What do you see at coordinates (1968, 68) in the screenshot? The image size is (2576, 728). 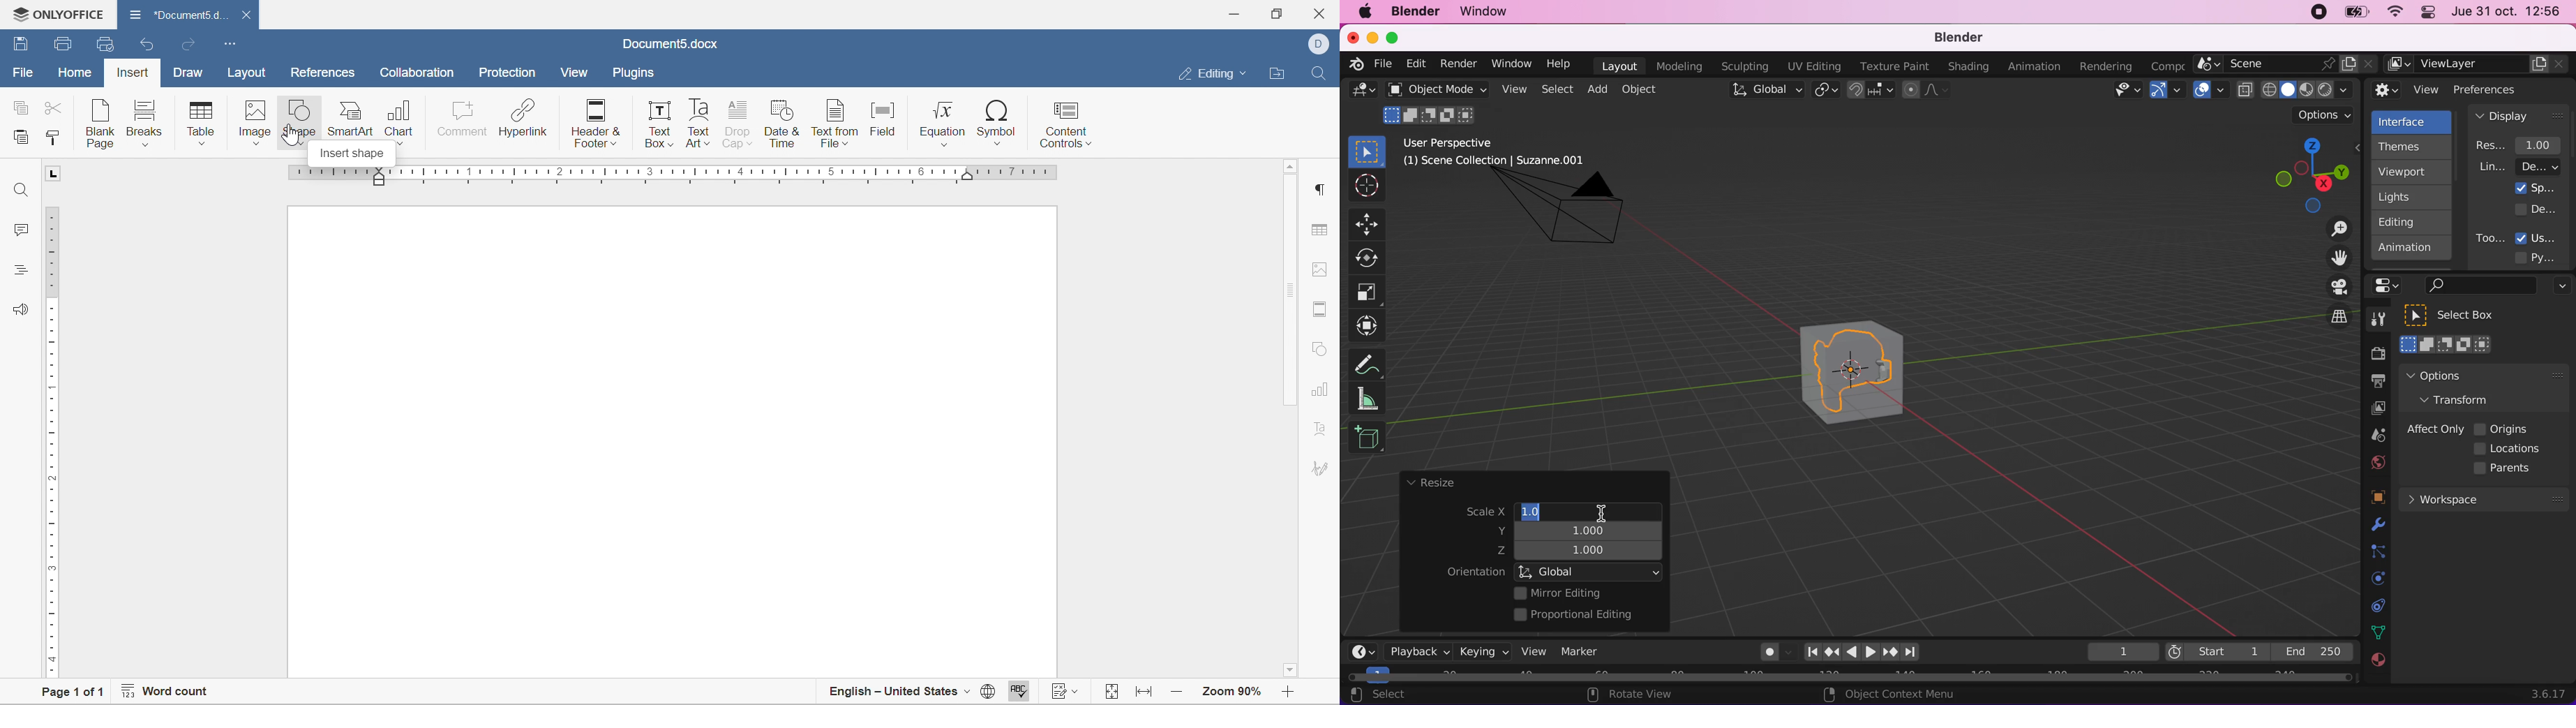 I see `shading` at bounding box center [1968, 68].